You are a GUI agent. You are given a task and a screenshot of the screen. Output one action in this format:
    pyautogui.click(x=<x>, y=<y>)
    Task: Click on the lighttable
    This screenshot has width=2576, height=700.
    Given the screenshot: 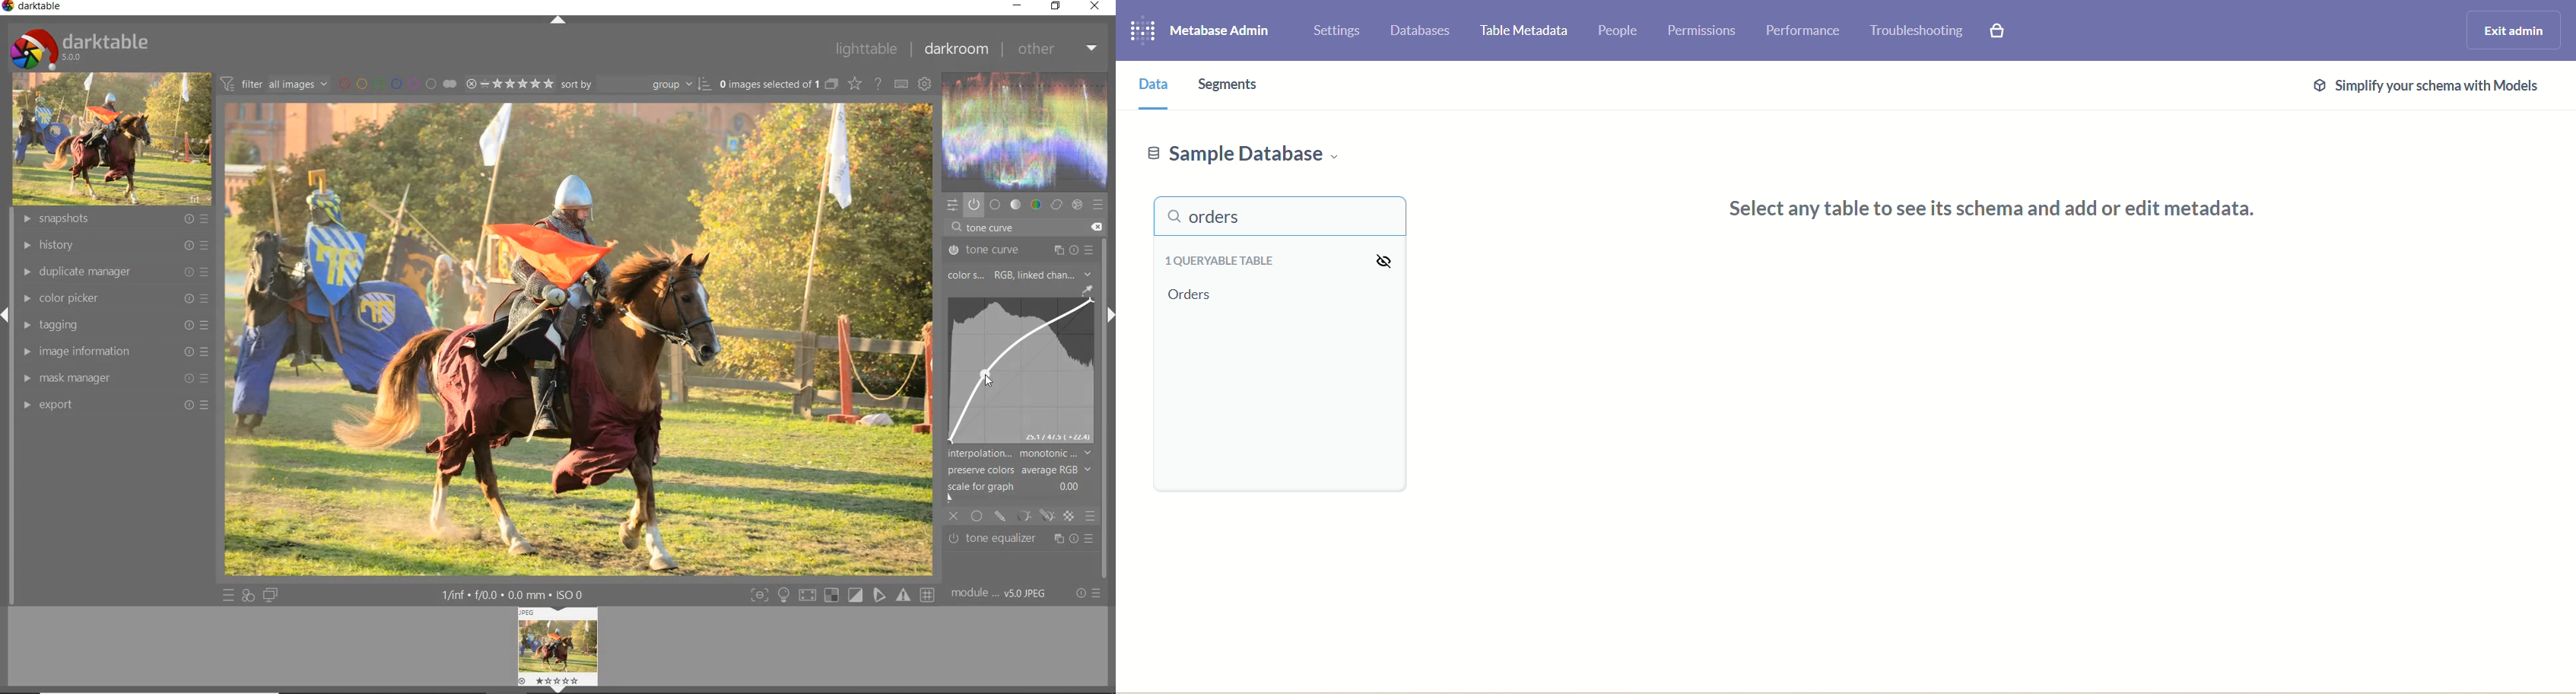 What is the action you would take?
    pyautogui.click(x=866, y=50)
    